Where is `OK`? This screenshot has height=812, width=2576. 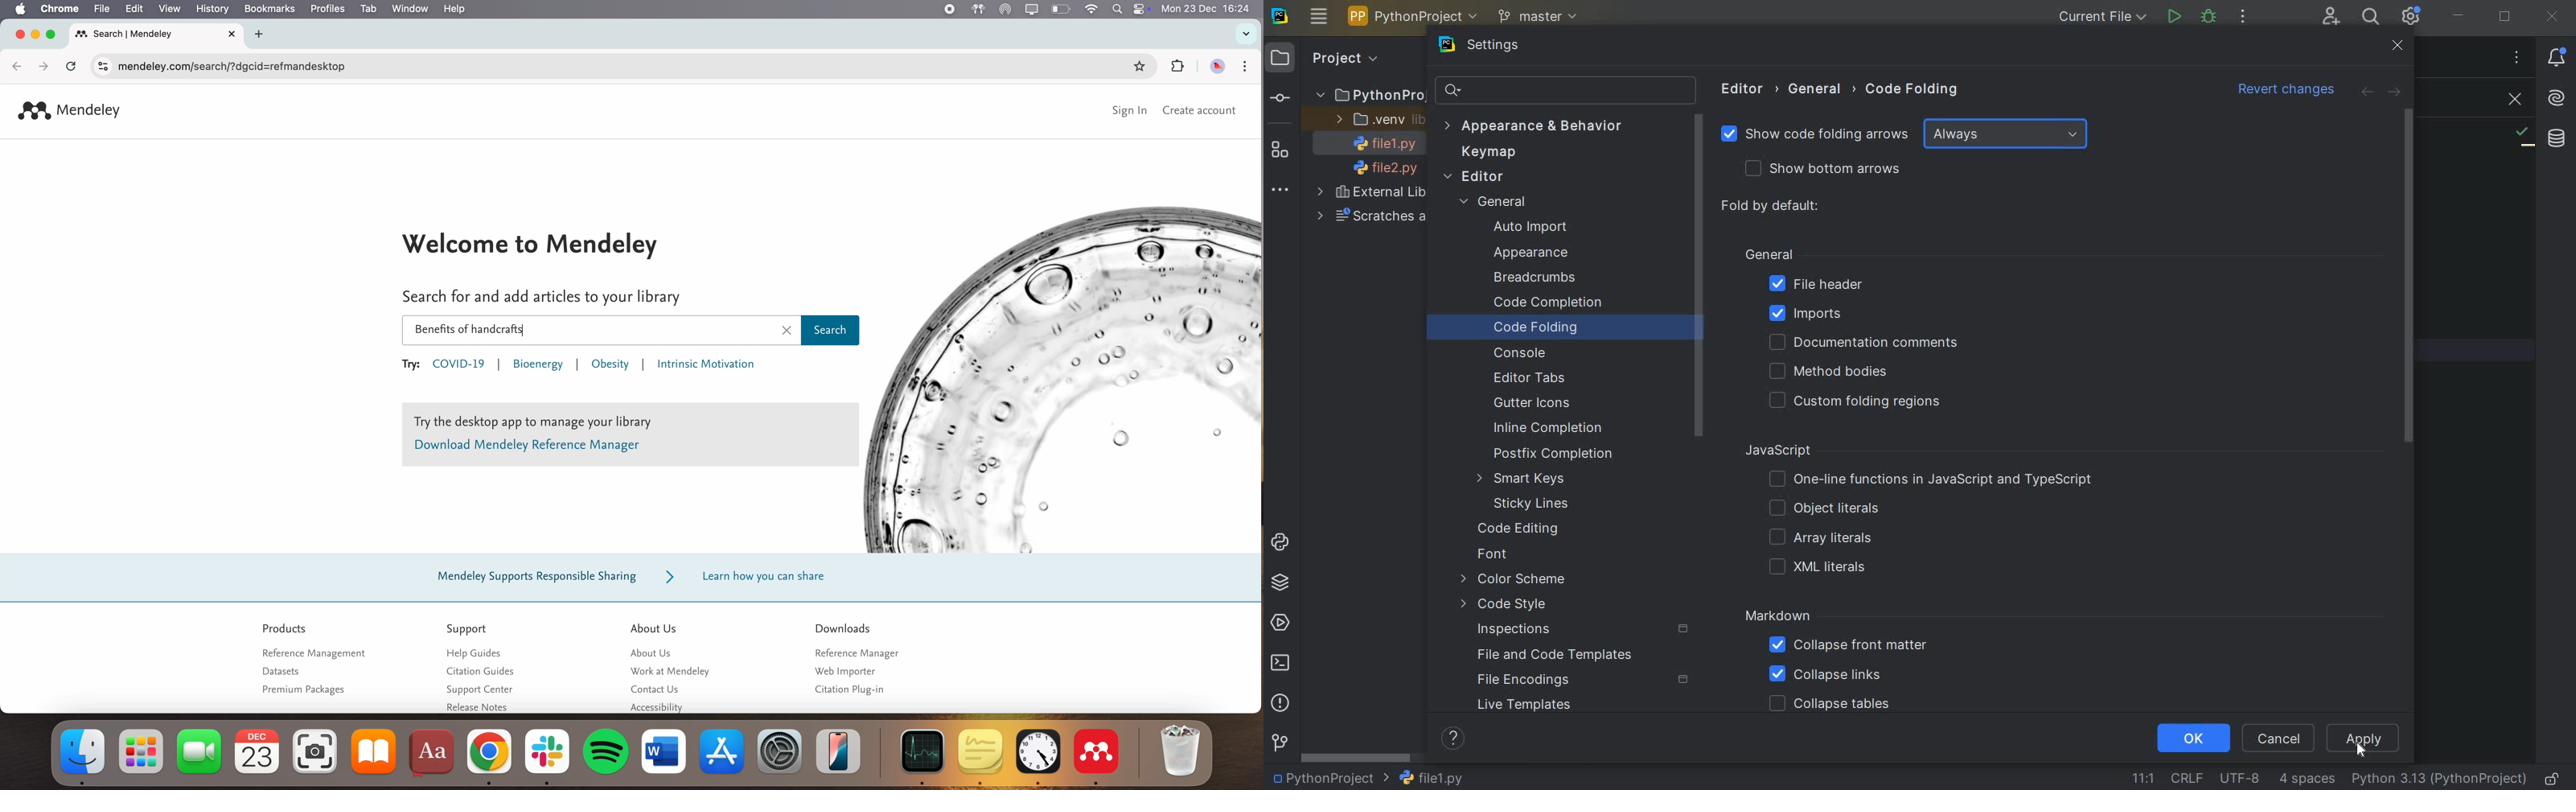
OK is located at coordinates (2192, 739).